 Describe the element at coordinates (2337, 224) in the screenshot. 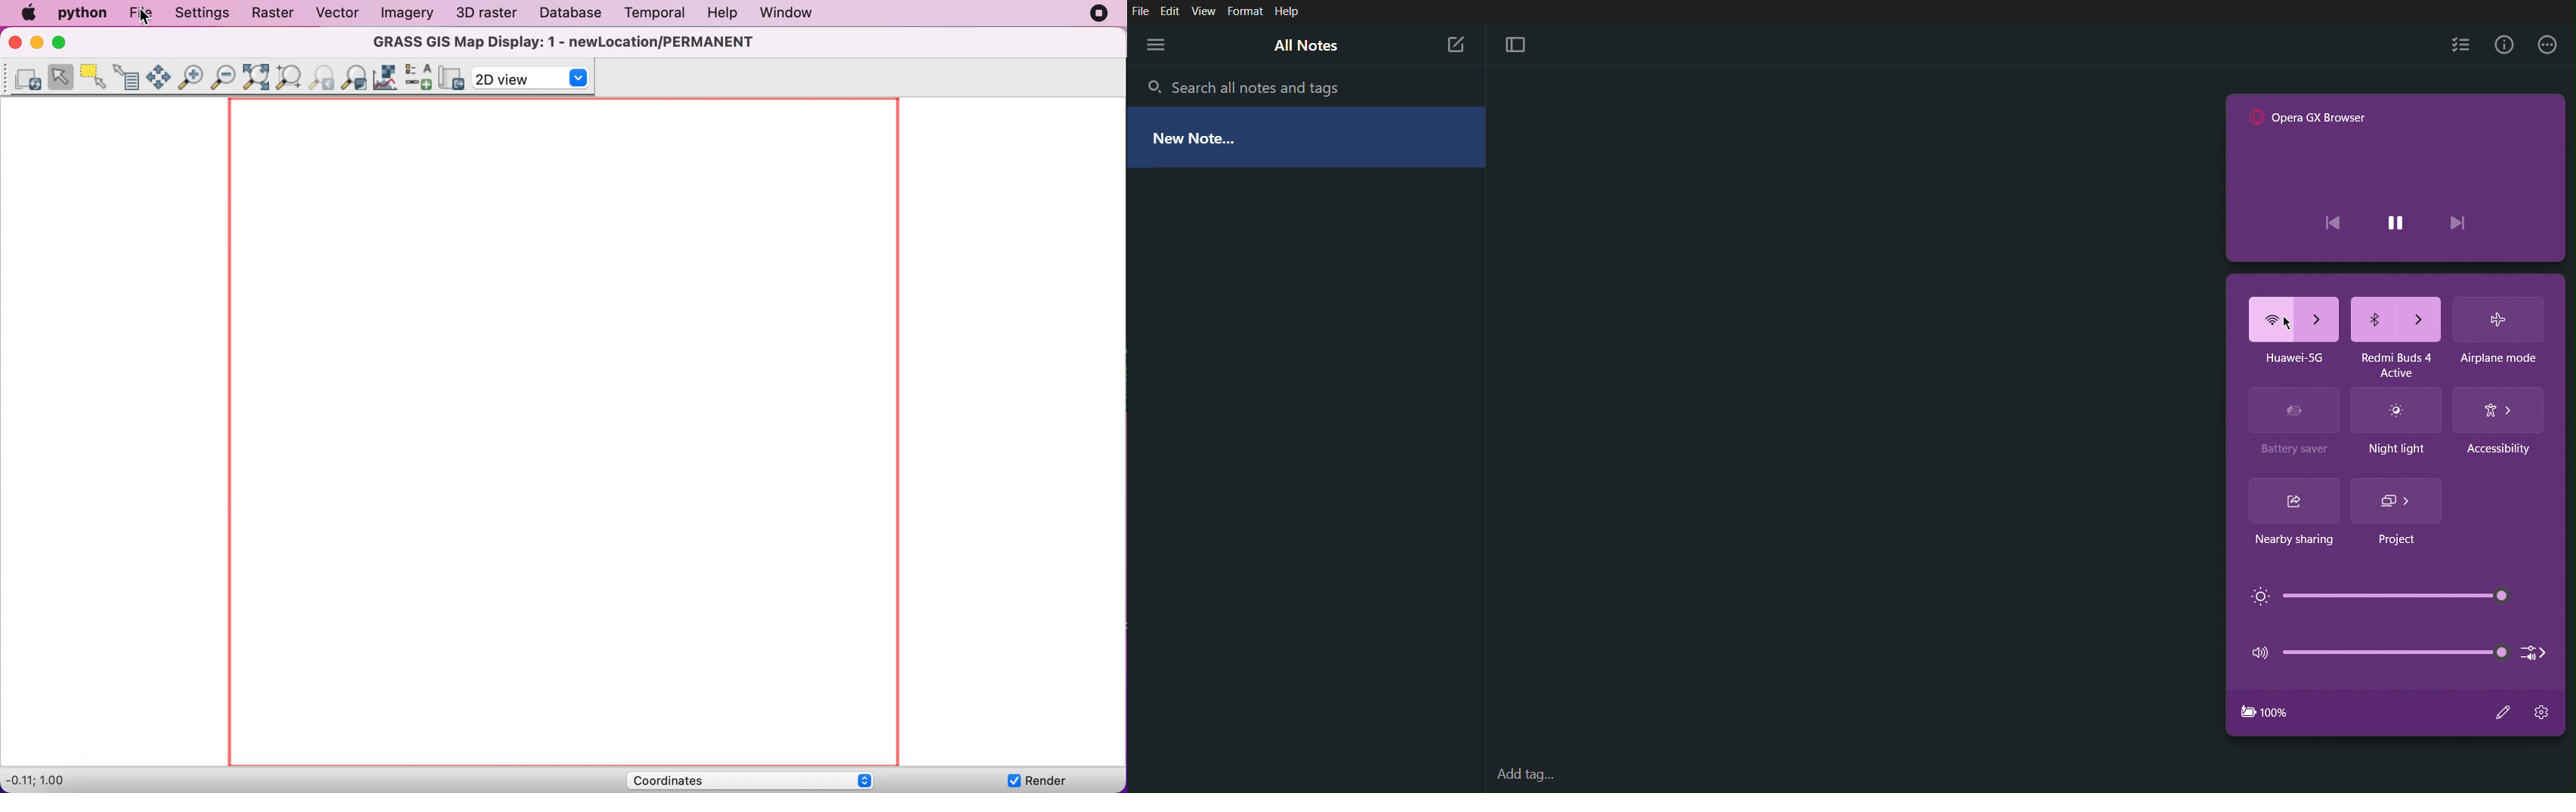

I see `previous` at that location.